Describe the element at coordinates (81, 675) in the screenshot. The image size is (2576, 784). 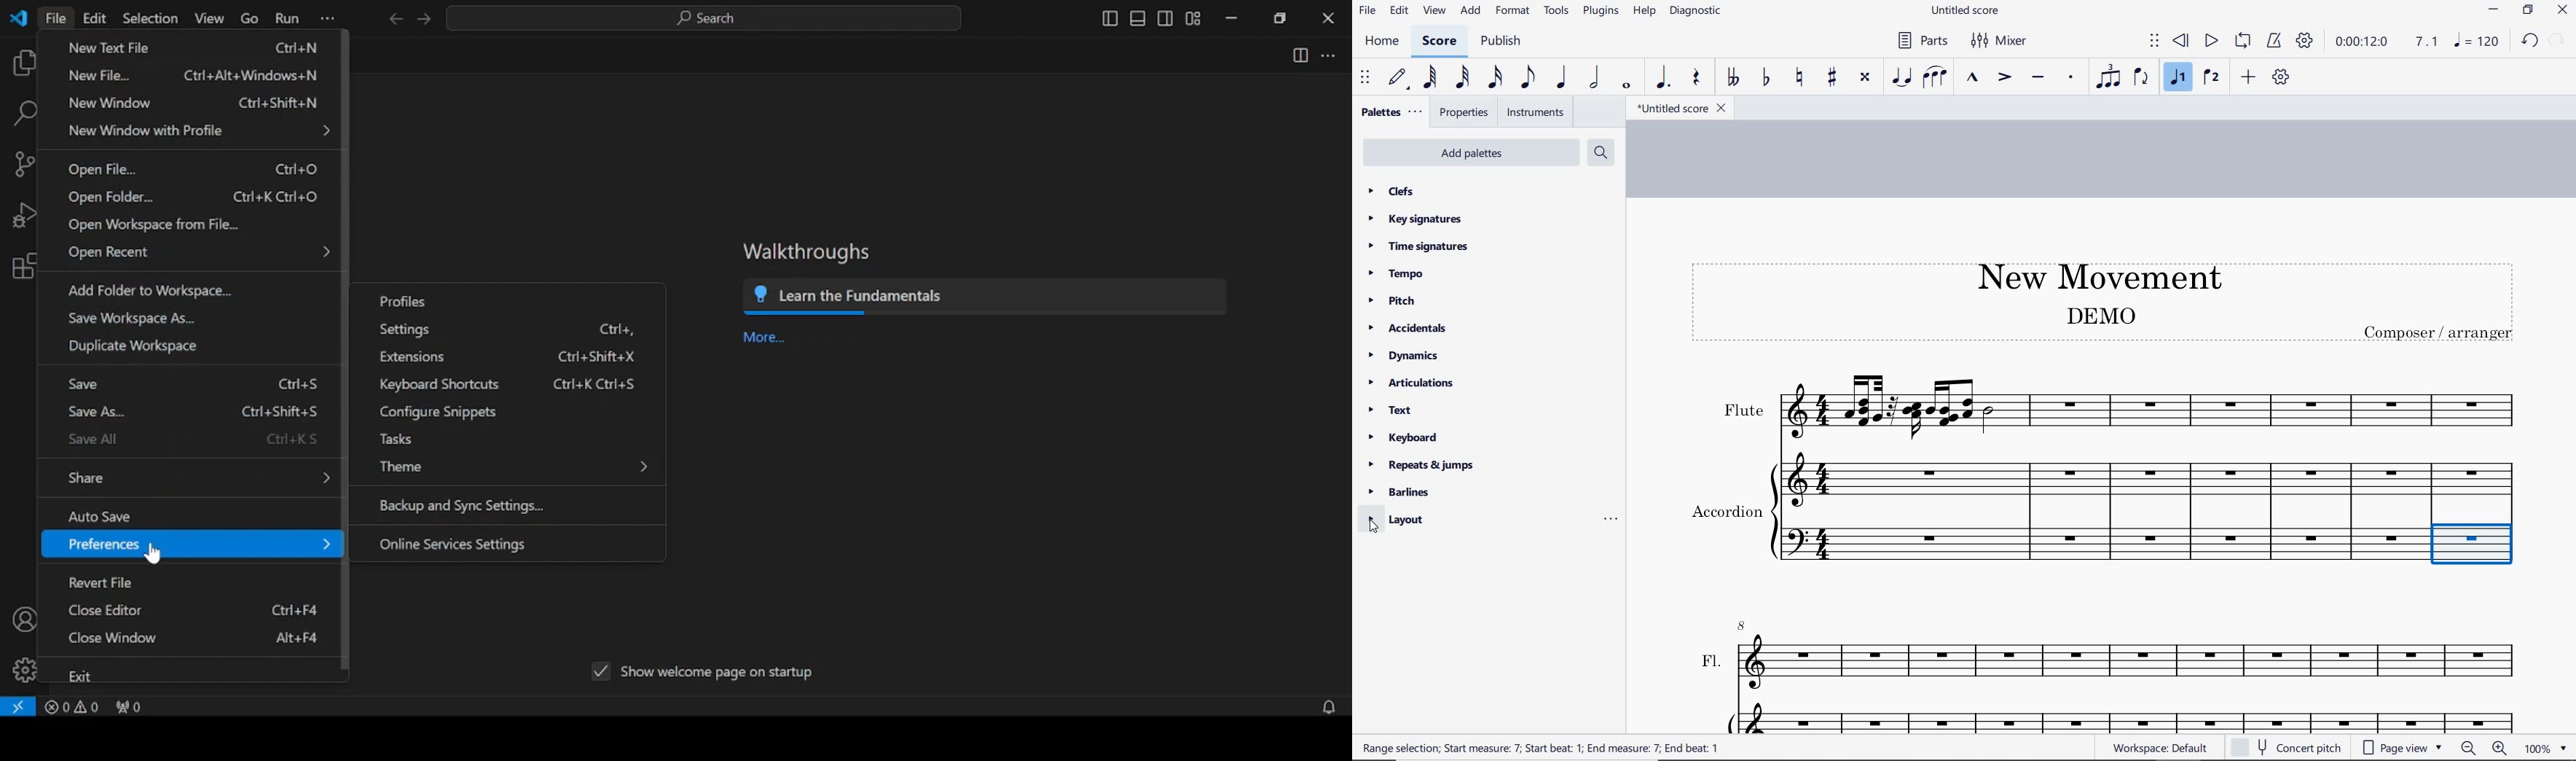
I see `exit` at that location.